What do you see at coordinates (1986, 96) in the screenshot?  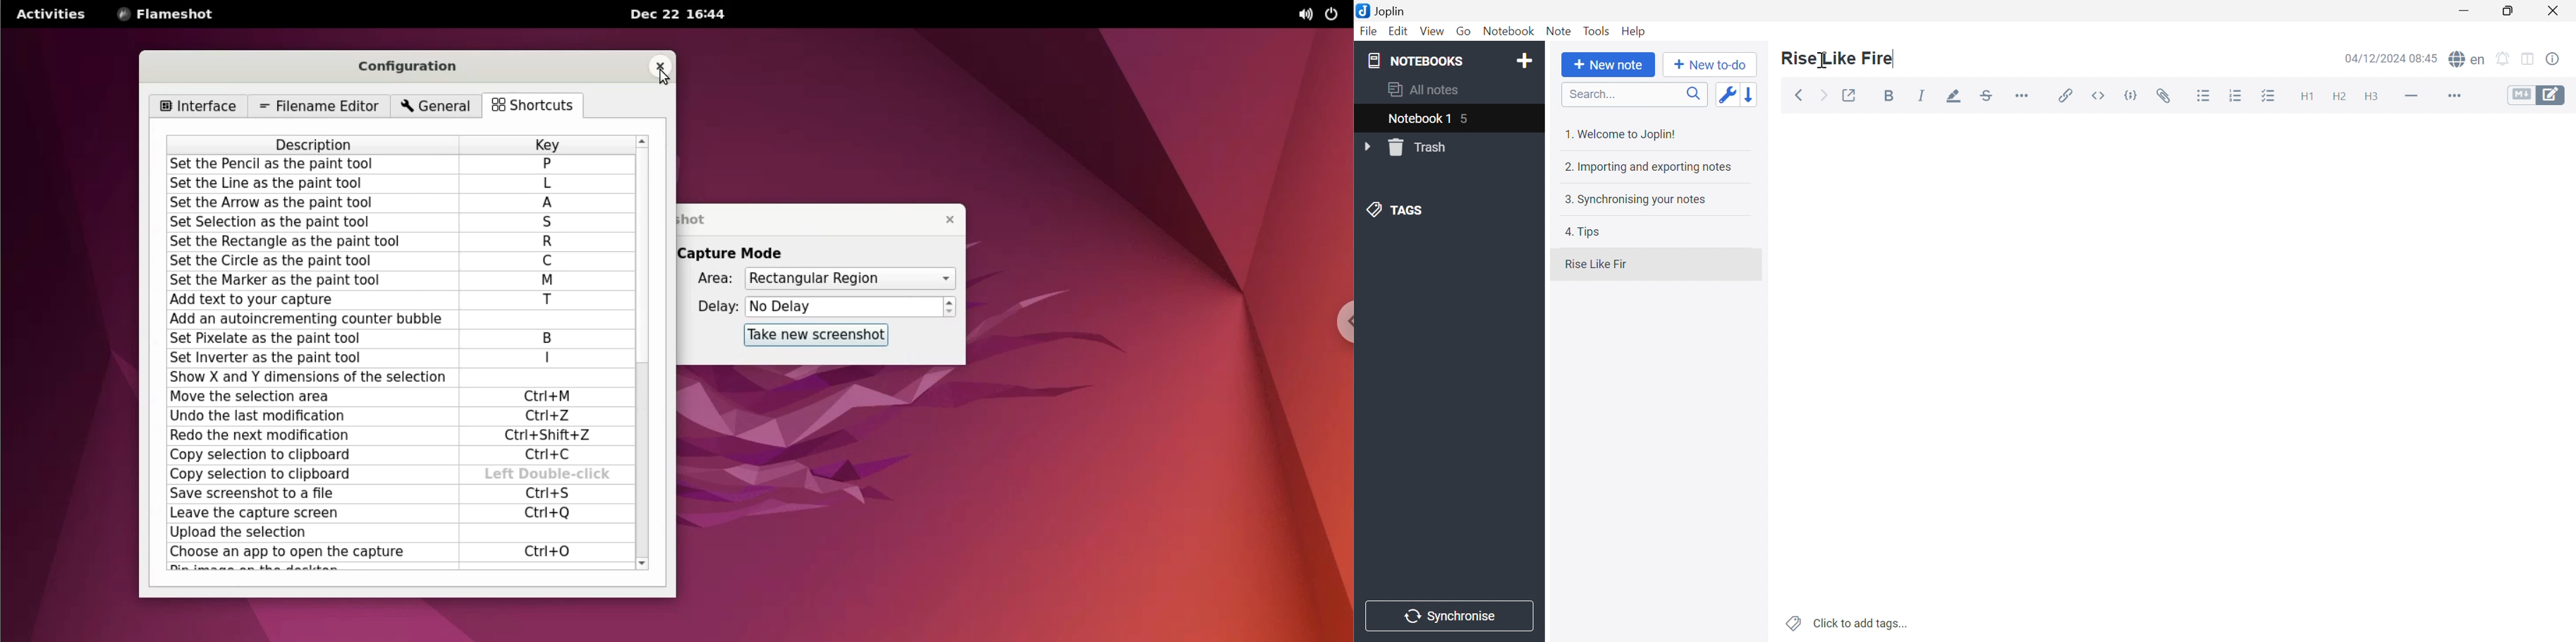 I see `Strikethrough` at bounding box center [1986, 96].